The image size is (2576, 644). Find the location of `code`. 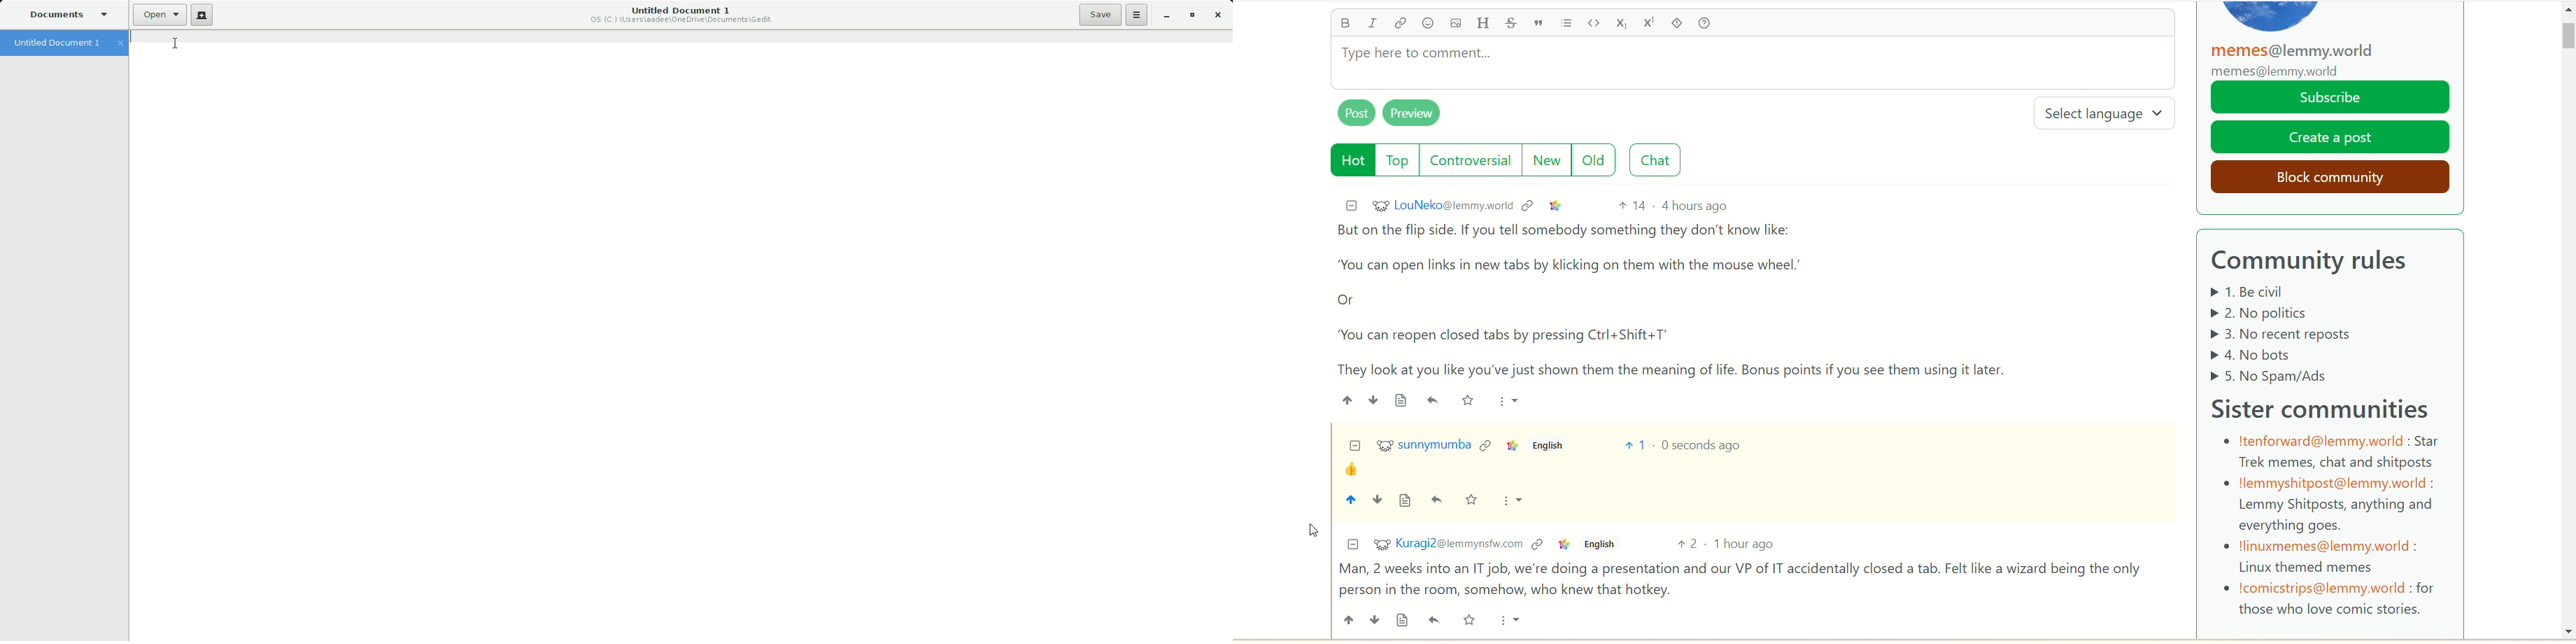

code is located at coordinates (1596, 22).